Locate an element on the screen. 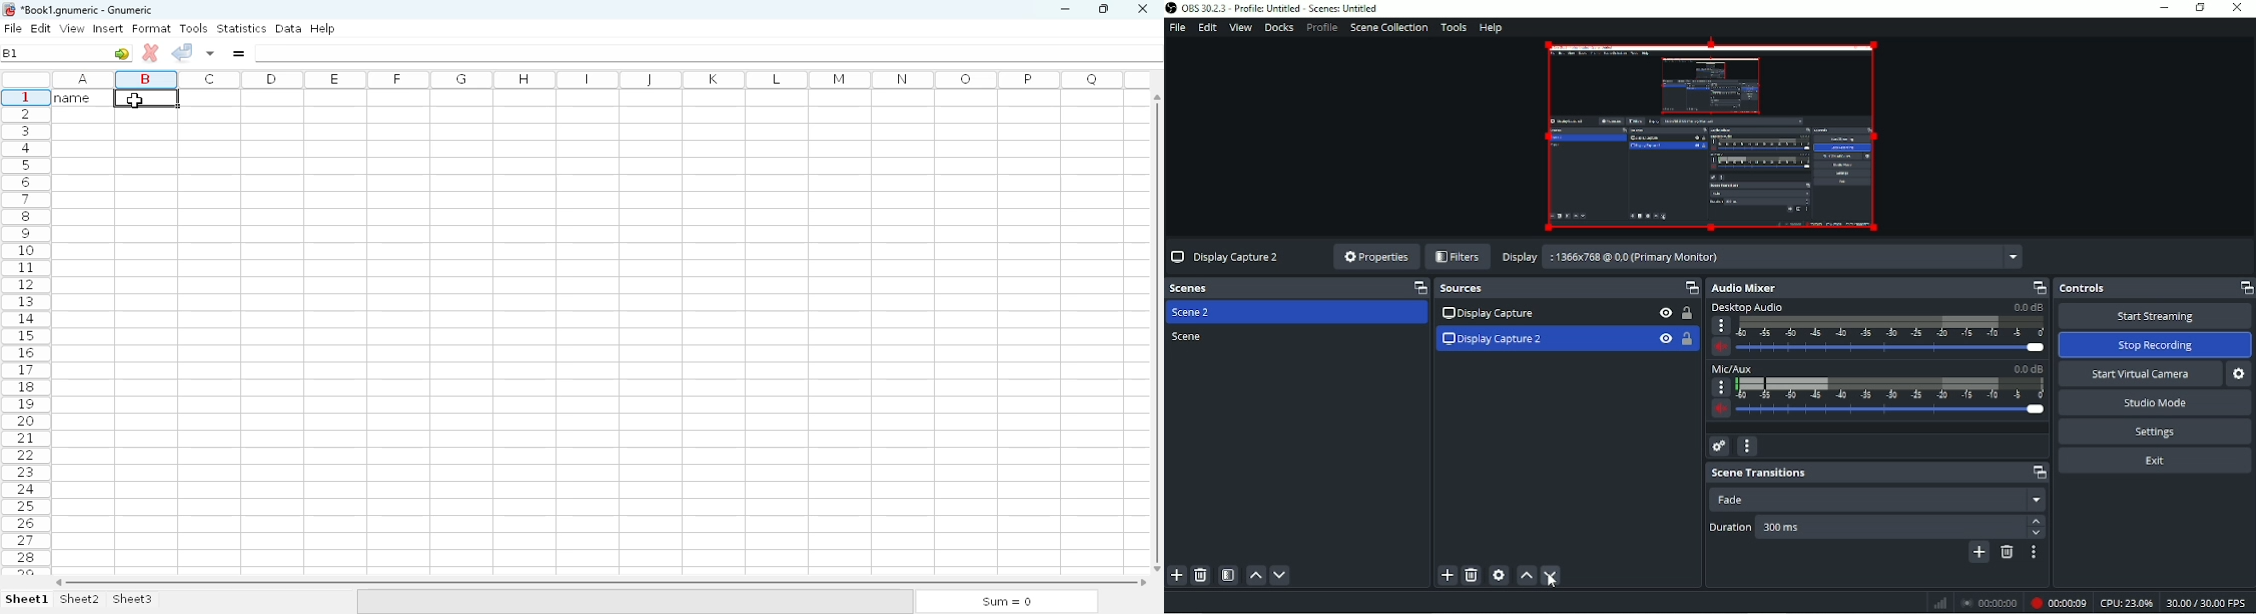  300 ms is located at coordinates (1818, 528).